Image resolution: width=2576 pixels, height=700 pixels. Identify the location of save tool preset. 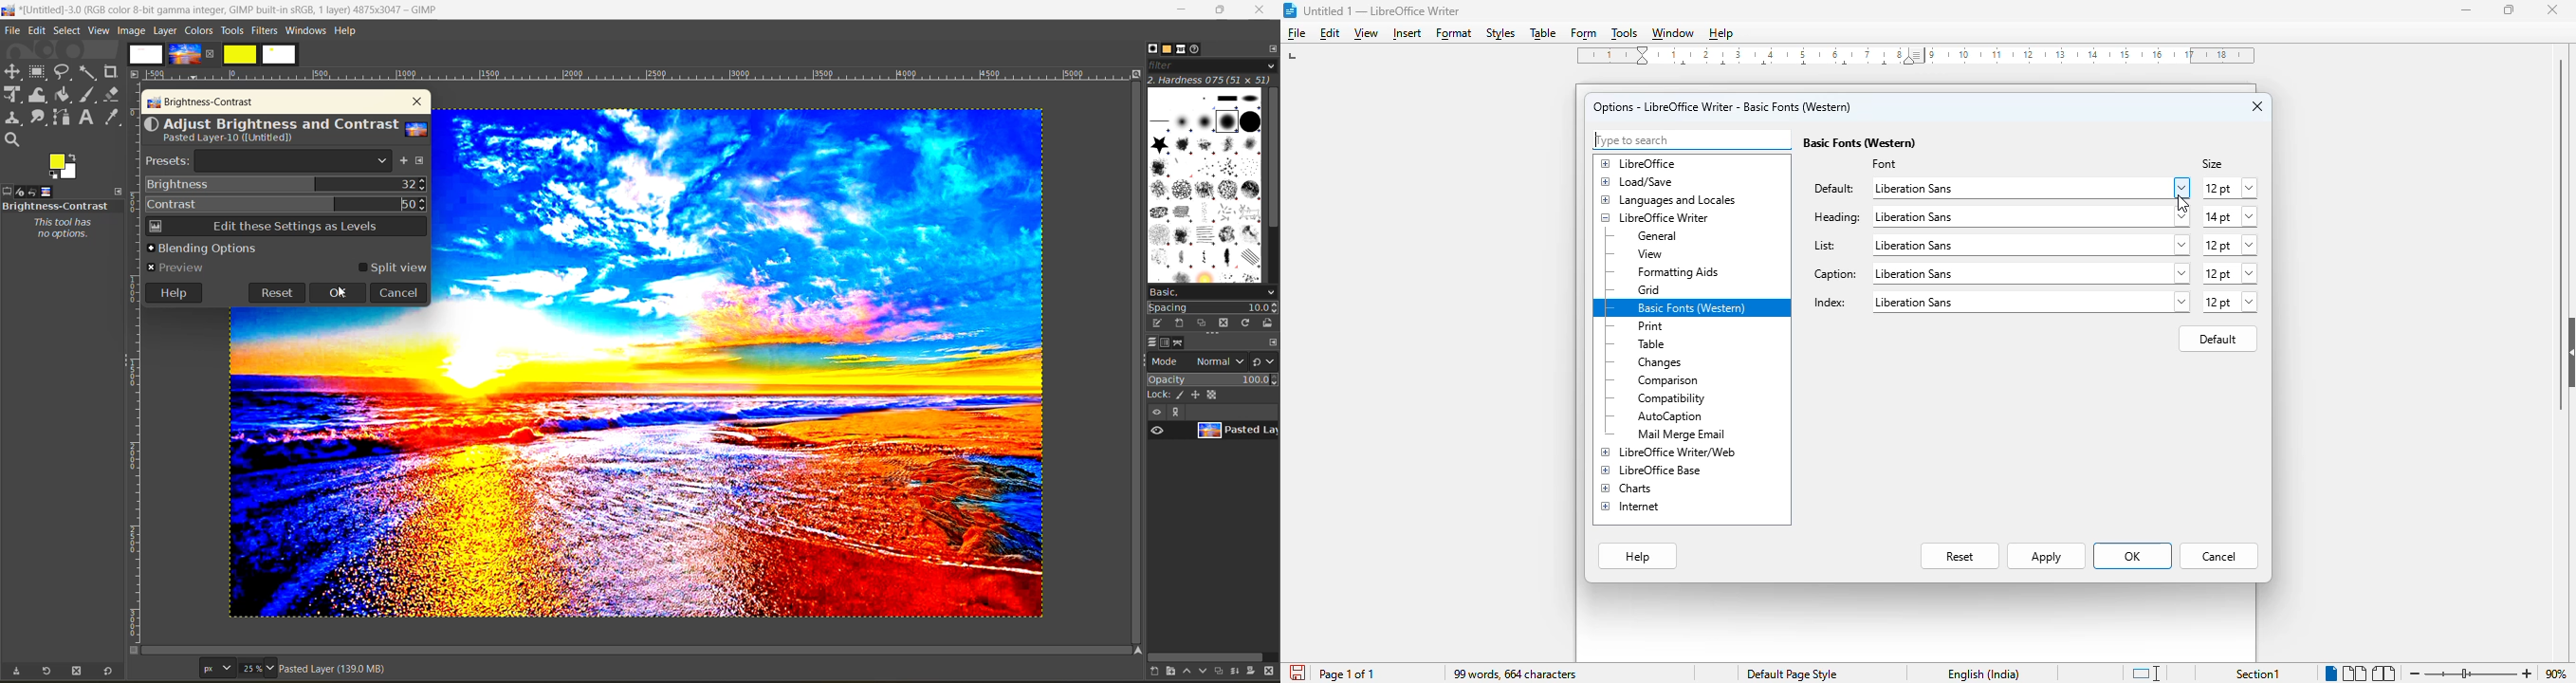
(16, 671).